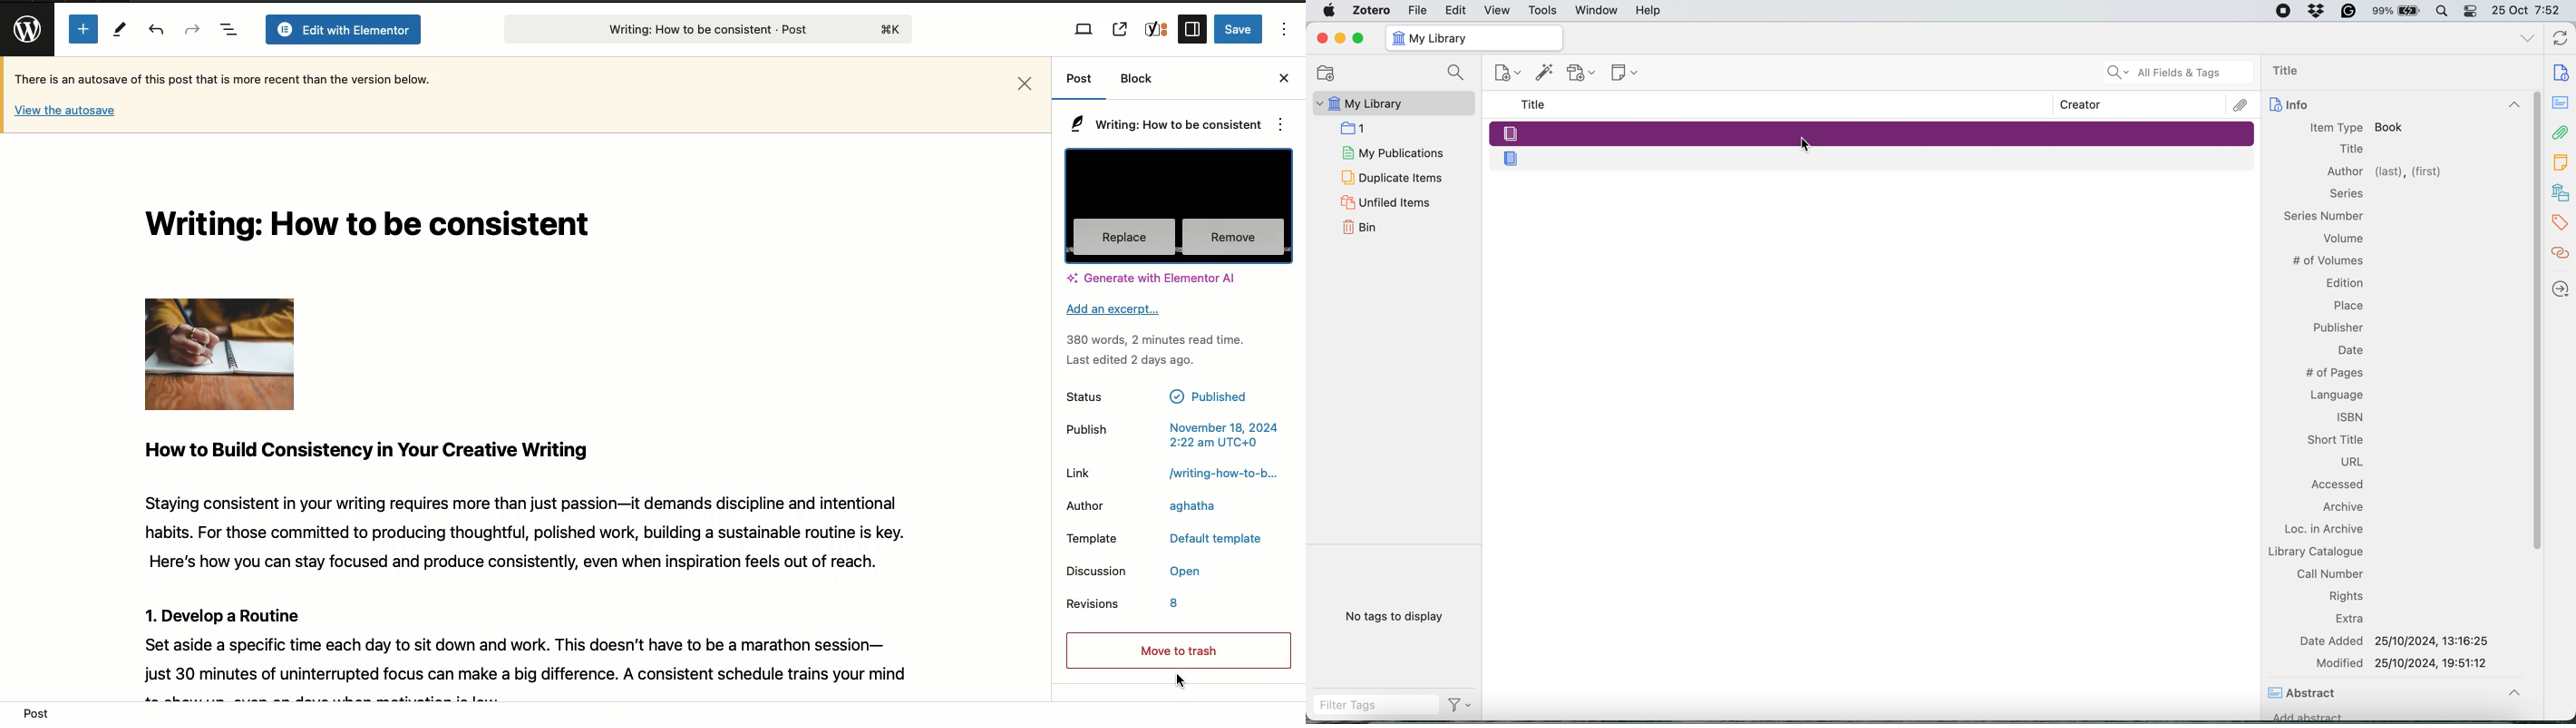 This screenshot has width=2576, height=728. I want to click on My Library, so click(1391, 103).